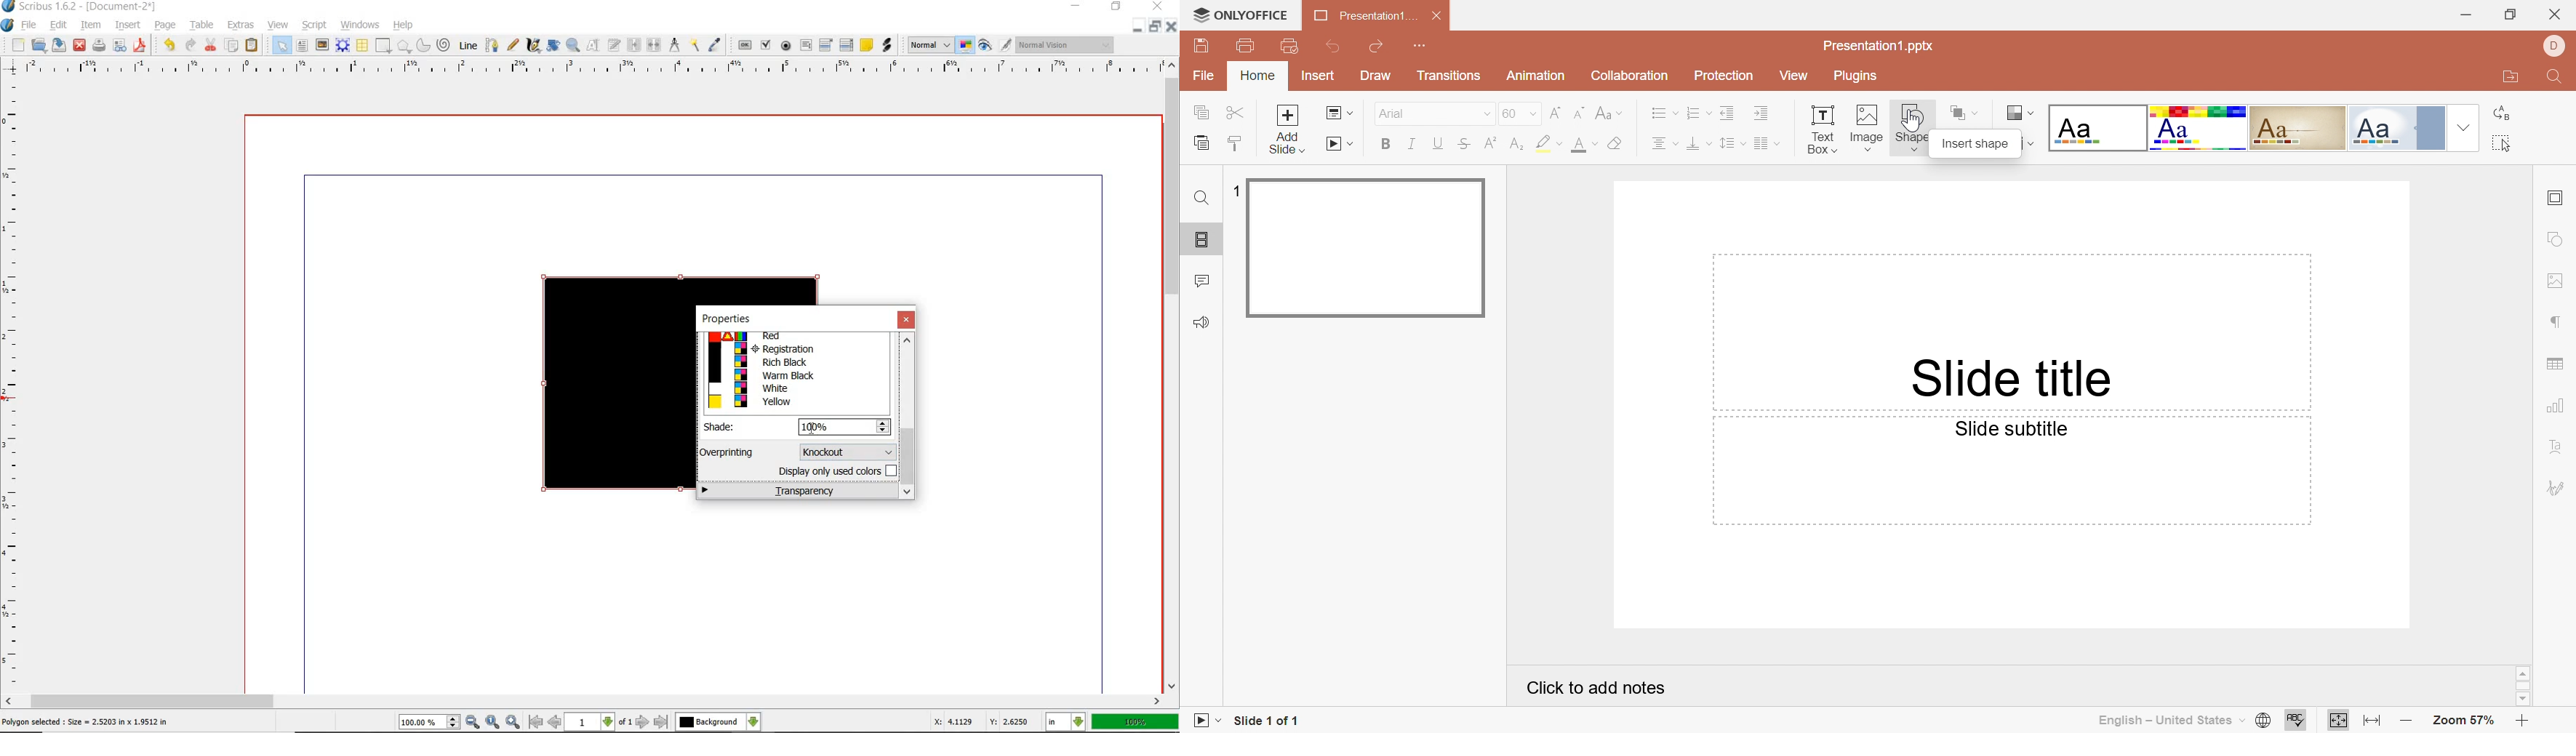 This screenshot has width=2576, height=756. I want to click on 1, so click(1233, 191).